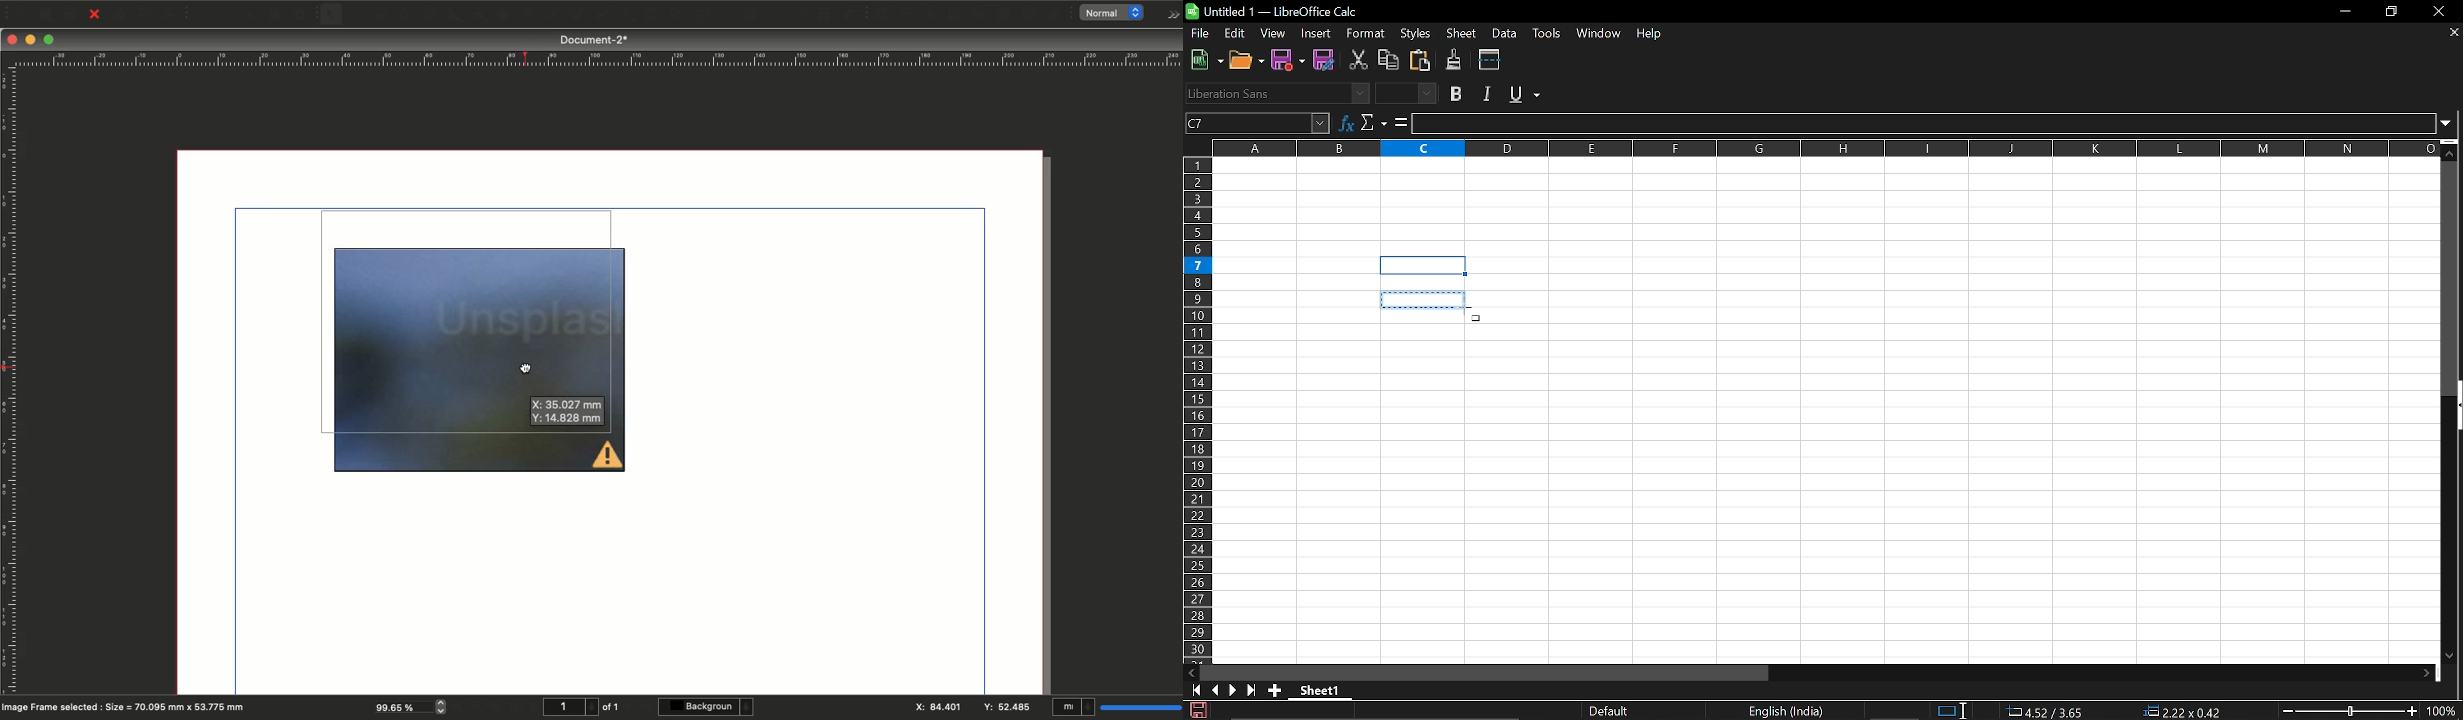 This screenshot has width=2464, height=728. Describe the element at coordinates (1388, 60) in the screenshot. I see `Copy` at that location.